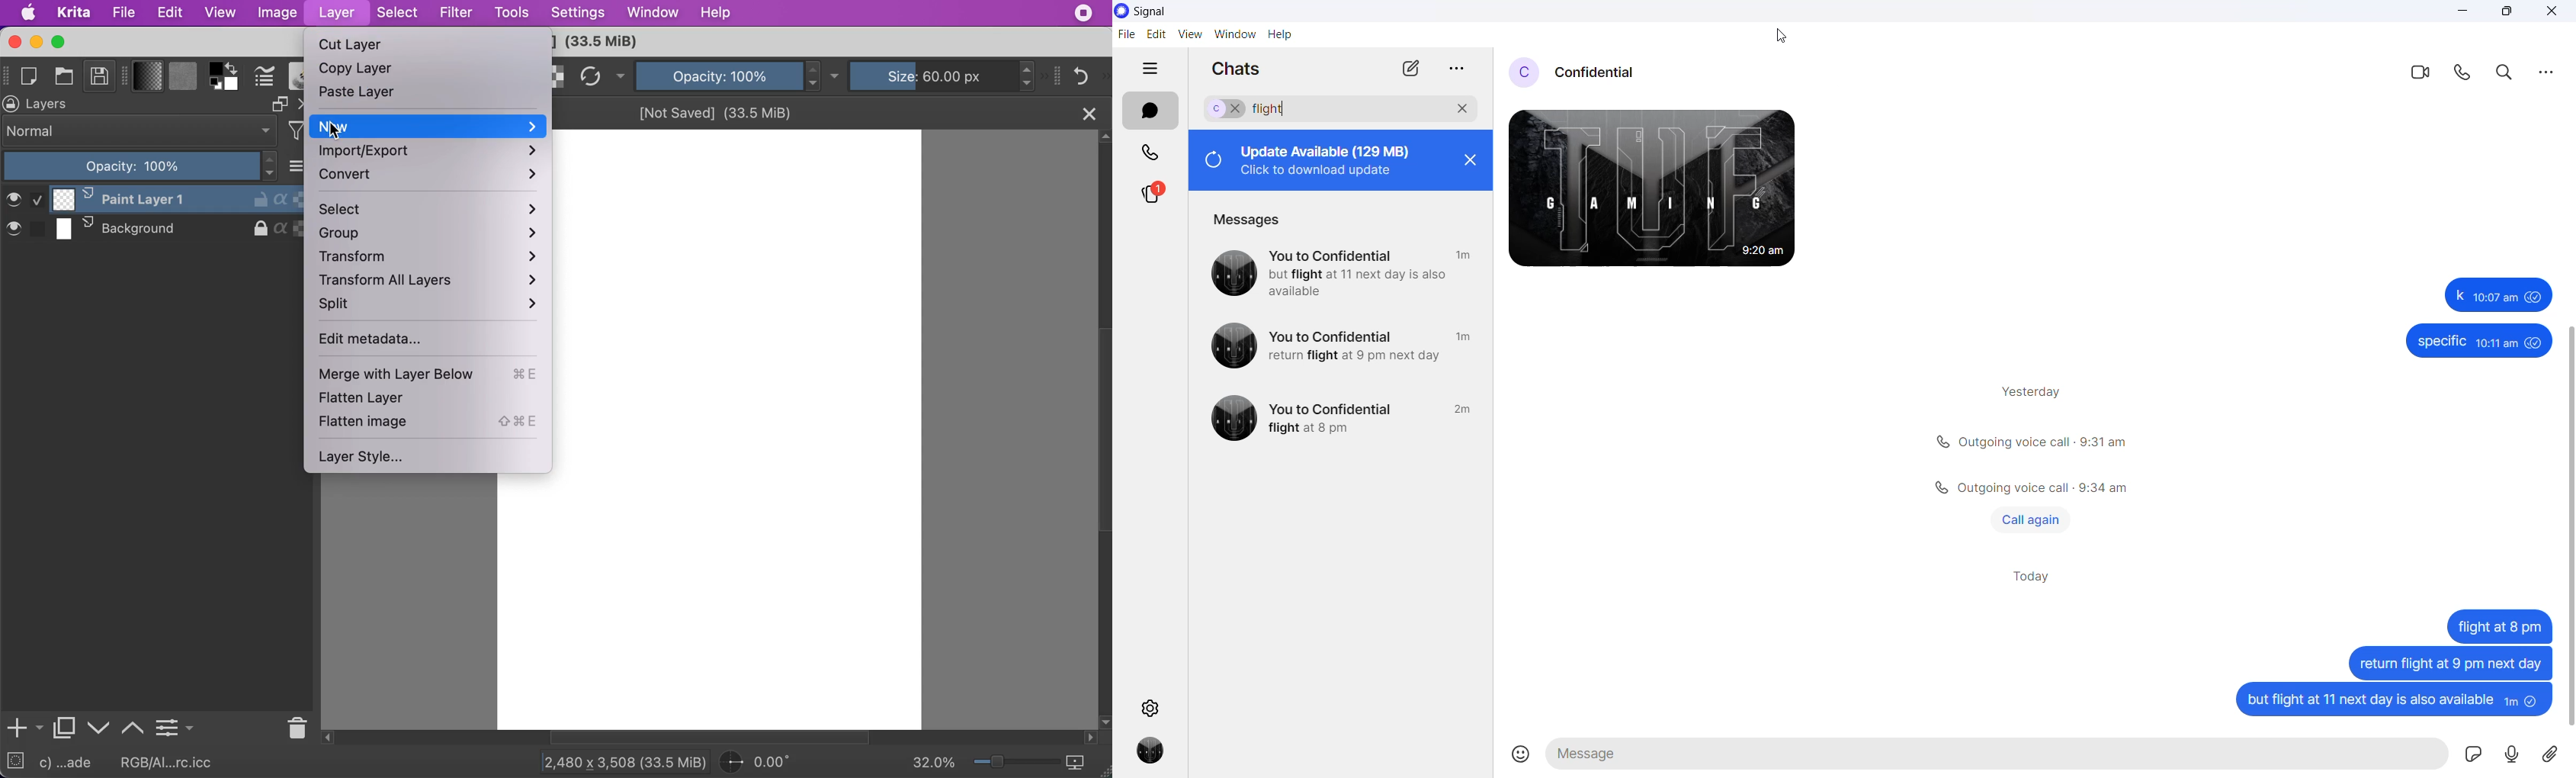 Image resolution: width=2576 pixels, height=784 pixels. Describe the element at coordinates (1342, 419) in the screenshot. I see `` at that location.